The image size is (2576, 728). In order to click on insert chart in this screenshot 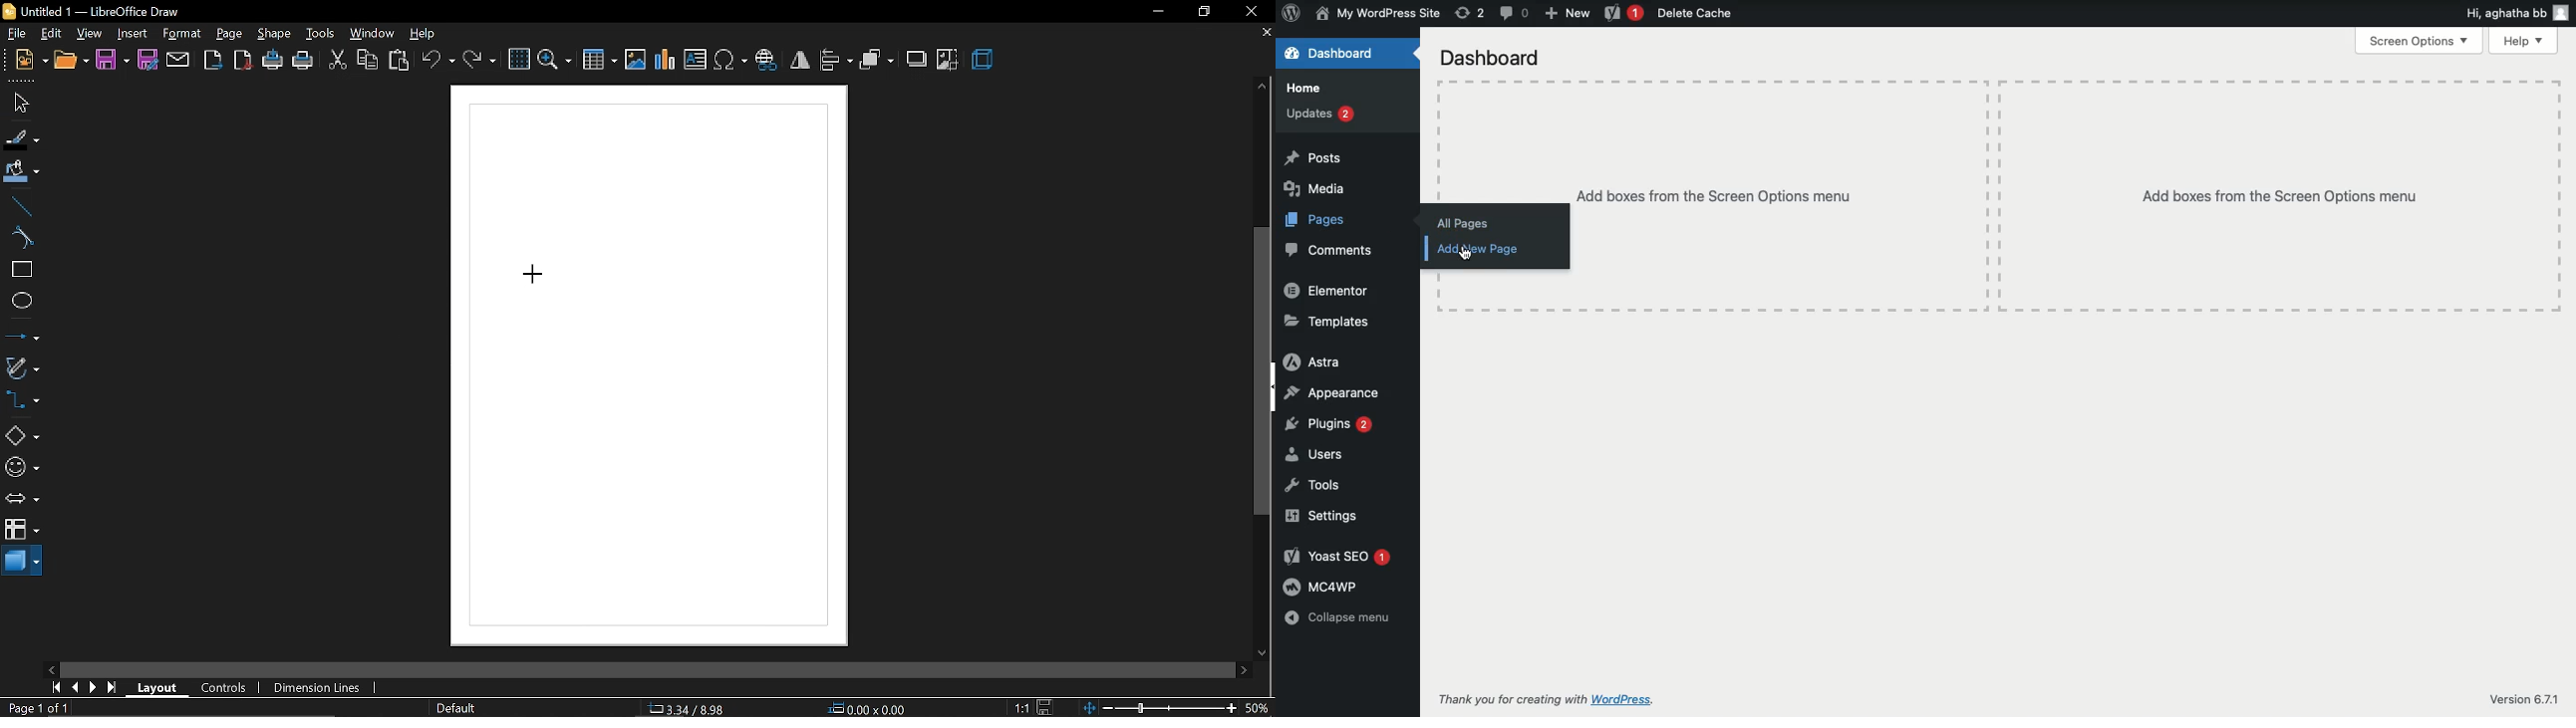, I will do `click(666, 60)`.